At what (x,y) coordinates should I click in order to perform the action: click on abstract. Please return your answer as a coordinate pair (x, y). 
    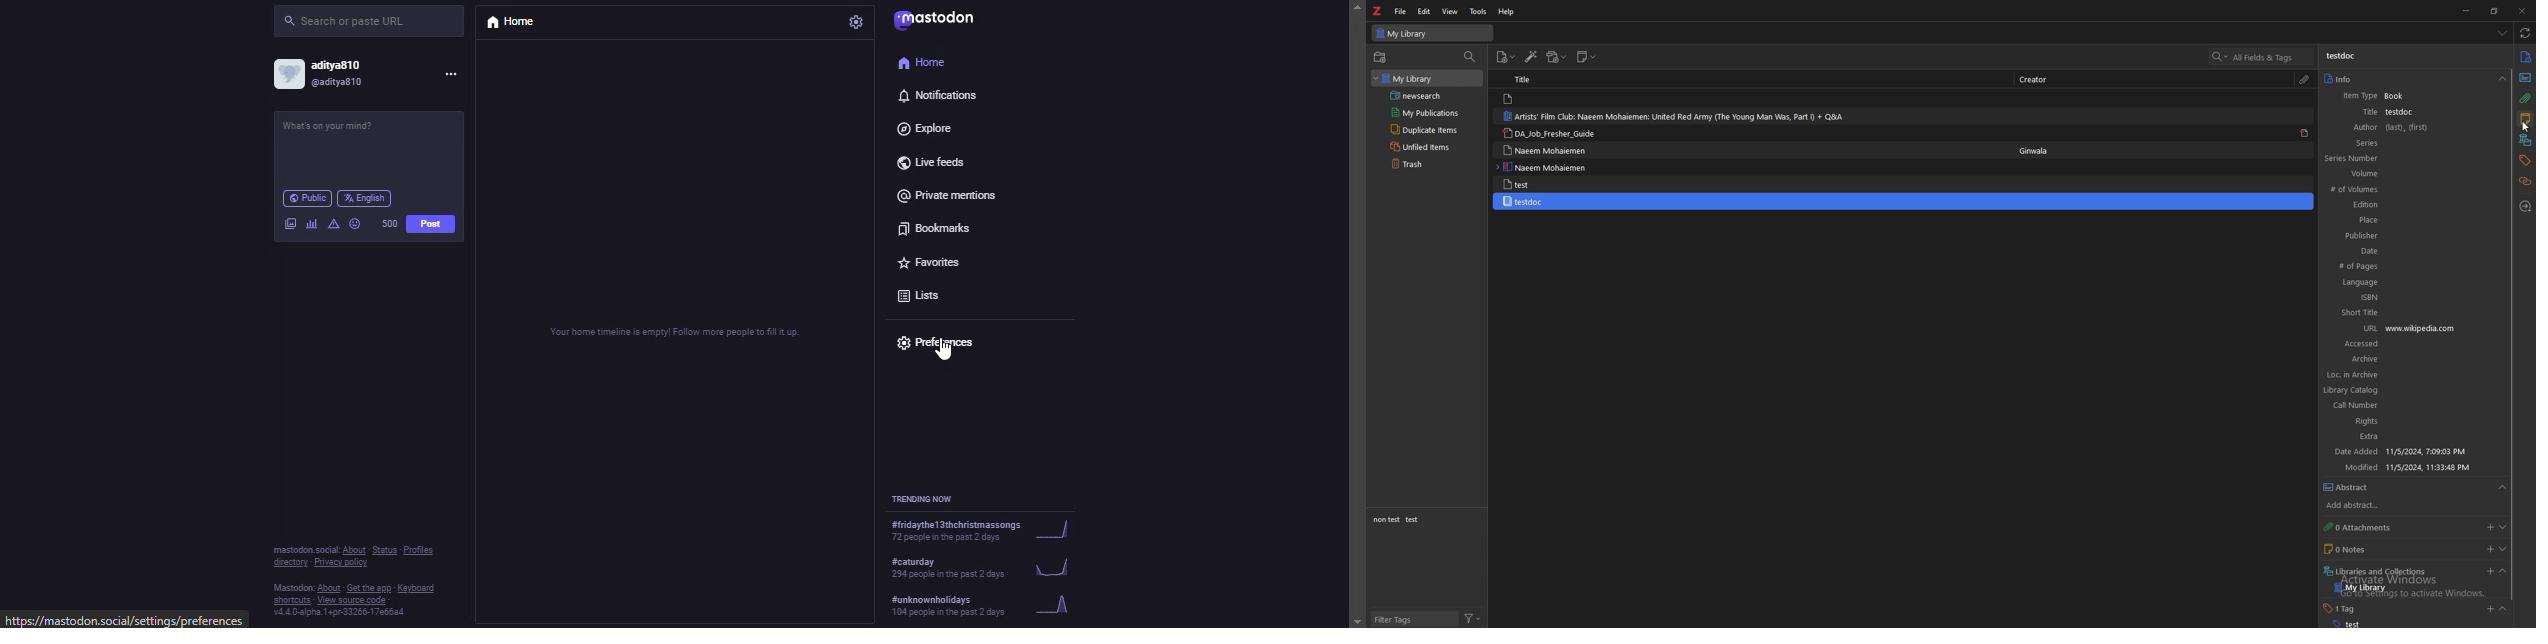
    Looking at the image, I should click on (2526, 79).